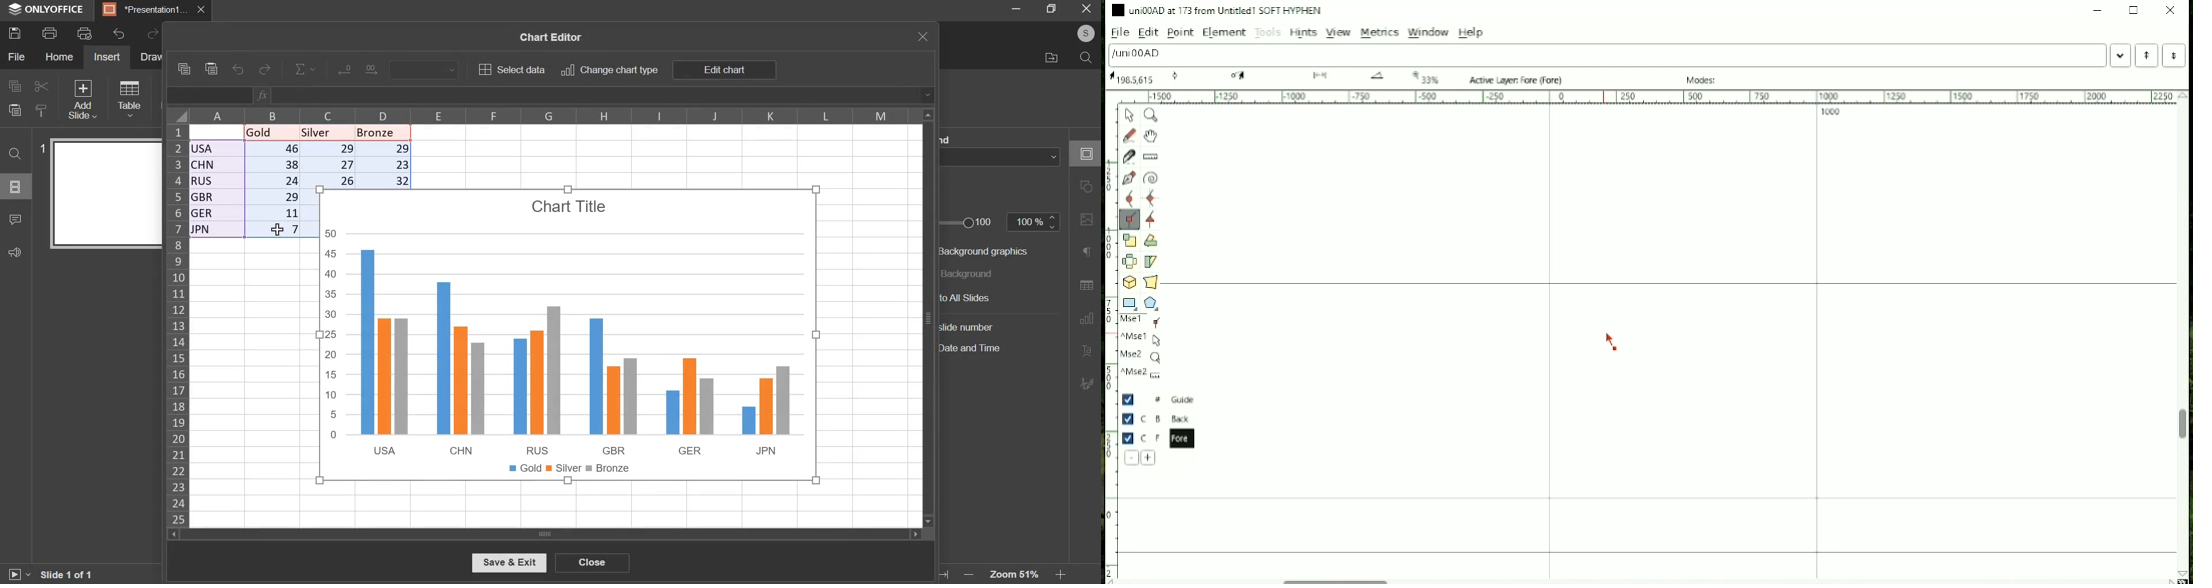 This screenshot has height=588, width=2212. Describe the element at coordinates (66, 576) in the screenshot. I see `slide 1 of 1` at that location.